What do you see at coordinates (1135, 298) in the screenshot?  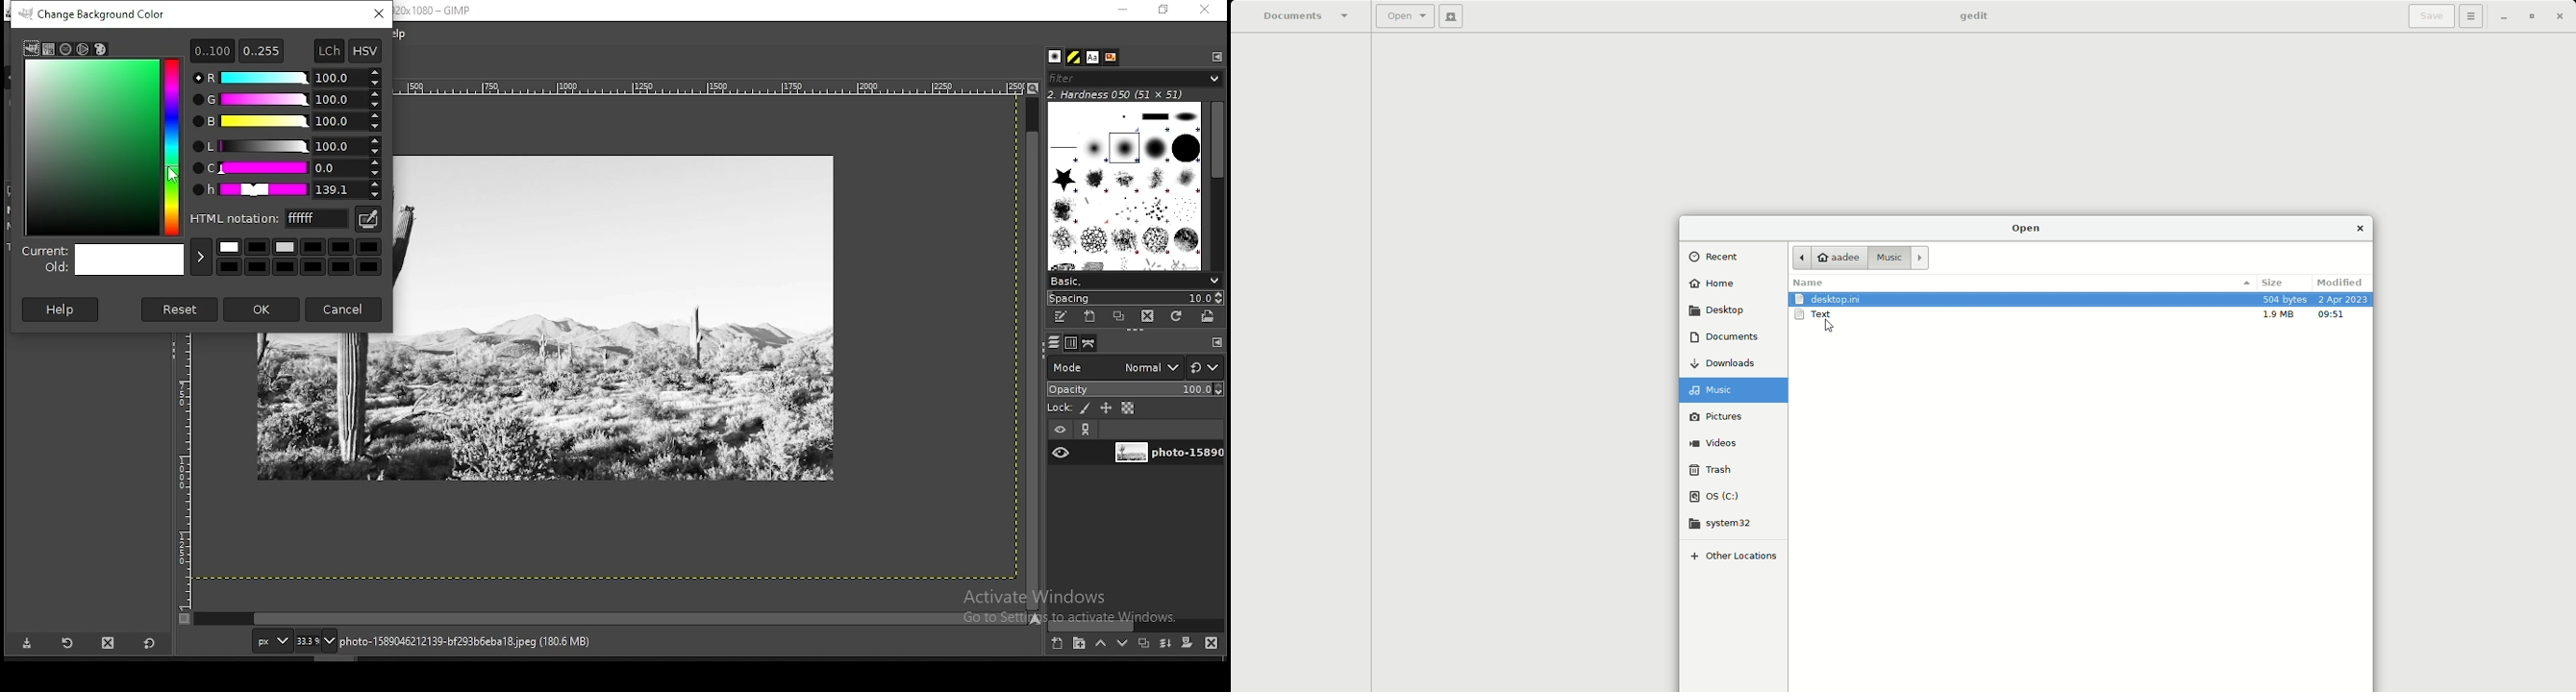 I see `spacing` at bounding box center [1135, 298].